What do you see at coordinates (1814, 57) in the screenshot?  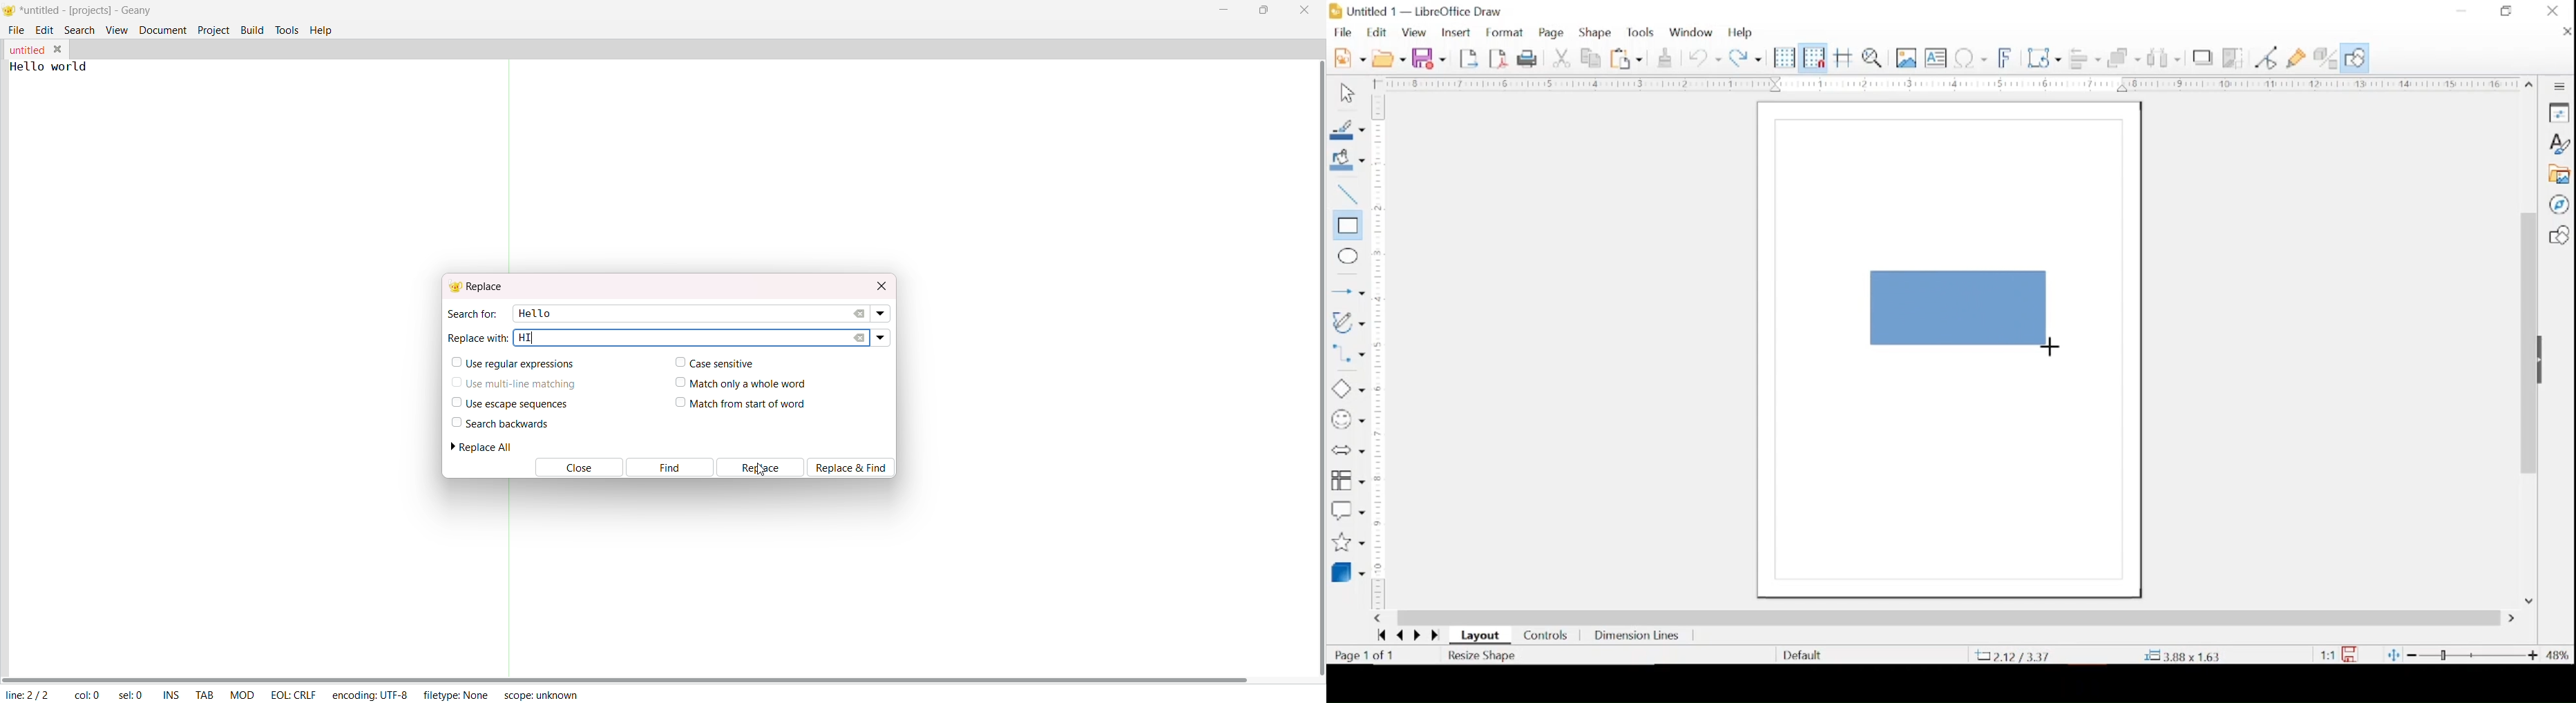 I see `snap to grid` at bounding box center [1814, 57].